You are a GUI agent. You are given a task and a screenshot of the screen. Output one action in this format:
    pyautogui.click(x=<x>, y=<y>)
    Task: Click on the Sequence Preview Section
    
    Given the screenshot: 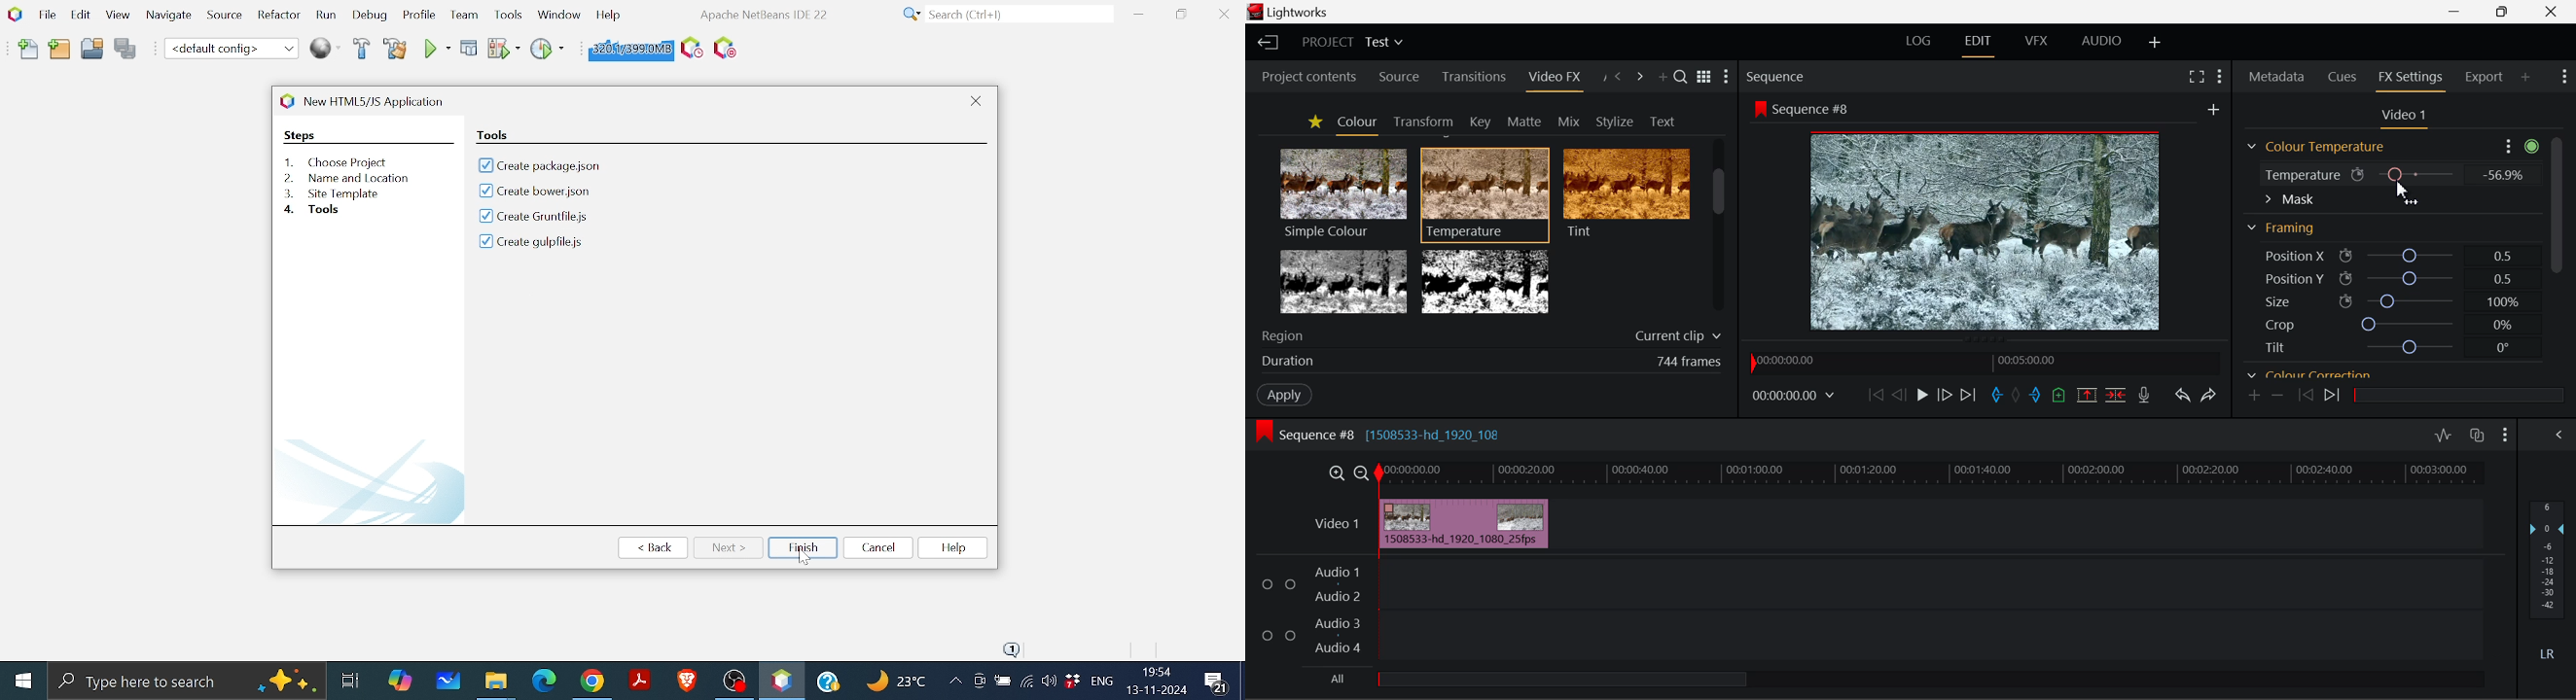 What is the action you would take?
    pyautogui.click(x=1778, y=78)
    